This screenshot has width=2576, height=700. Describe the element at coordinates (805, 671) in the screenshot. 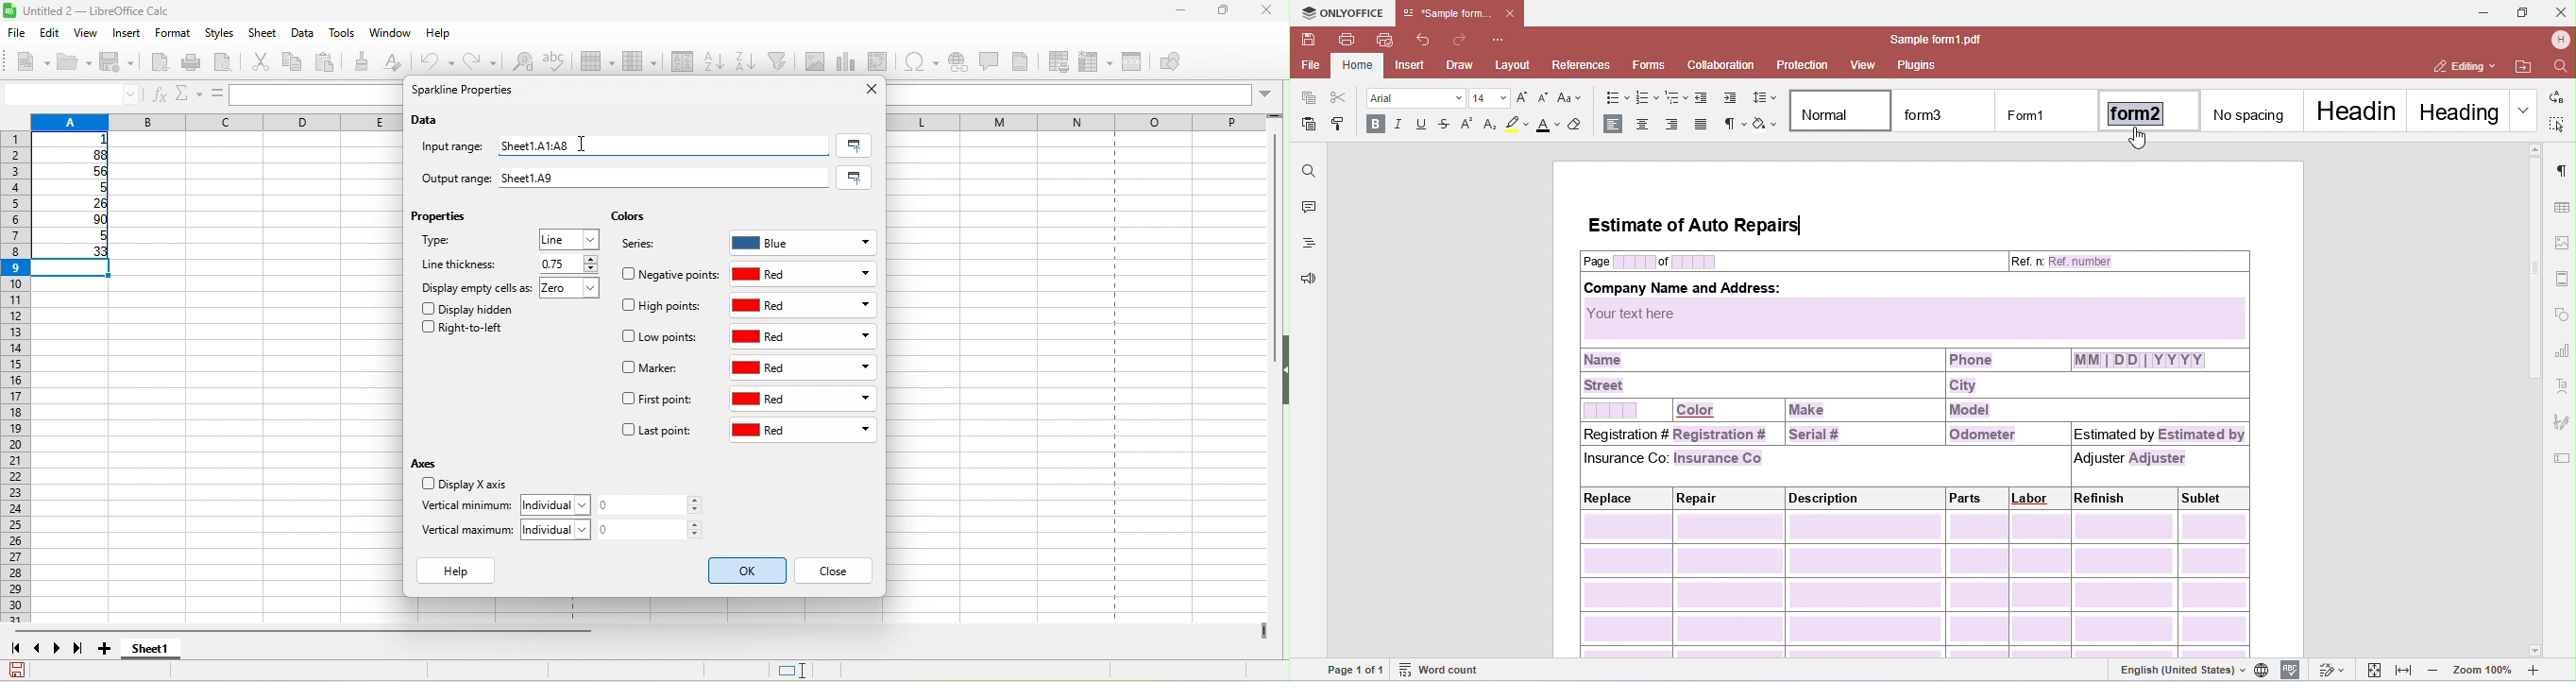

I see `standard selection` at that location.